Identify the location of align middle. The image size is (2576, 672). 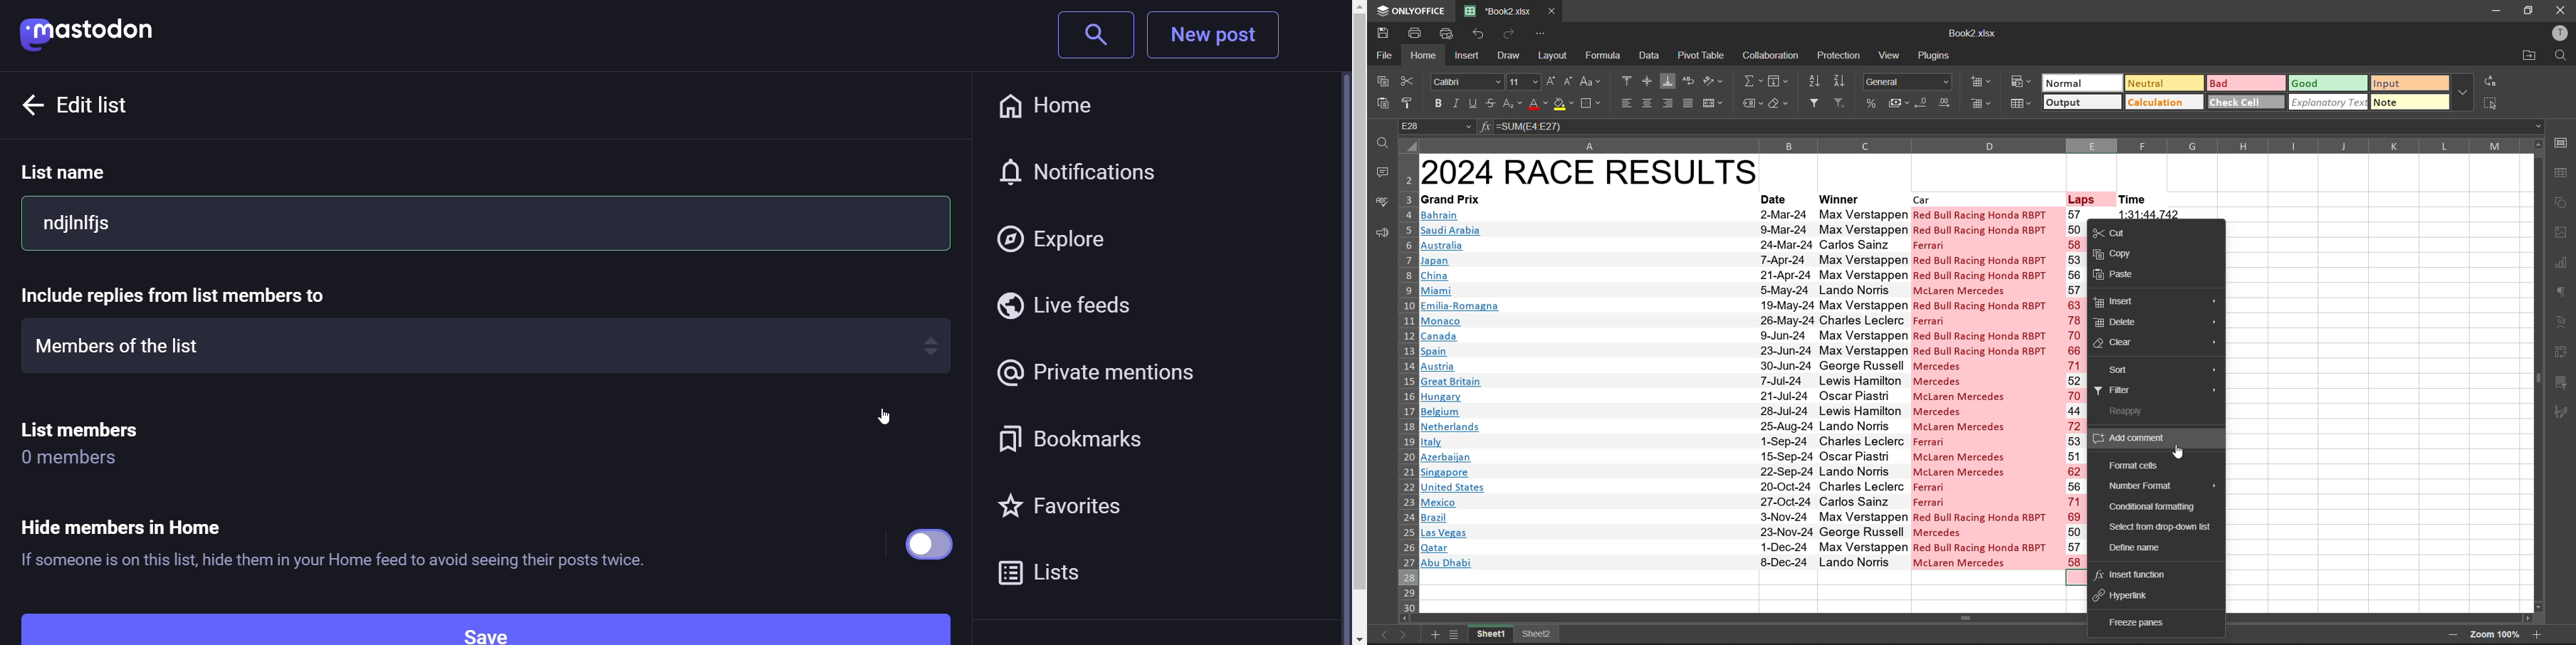
(1646, 81).